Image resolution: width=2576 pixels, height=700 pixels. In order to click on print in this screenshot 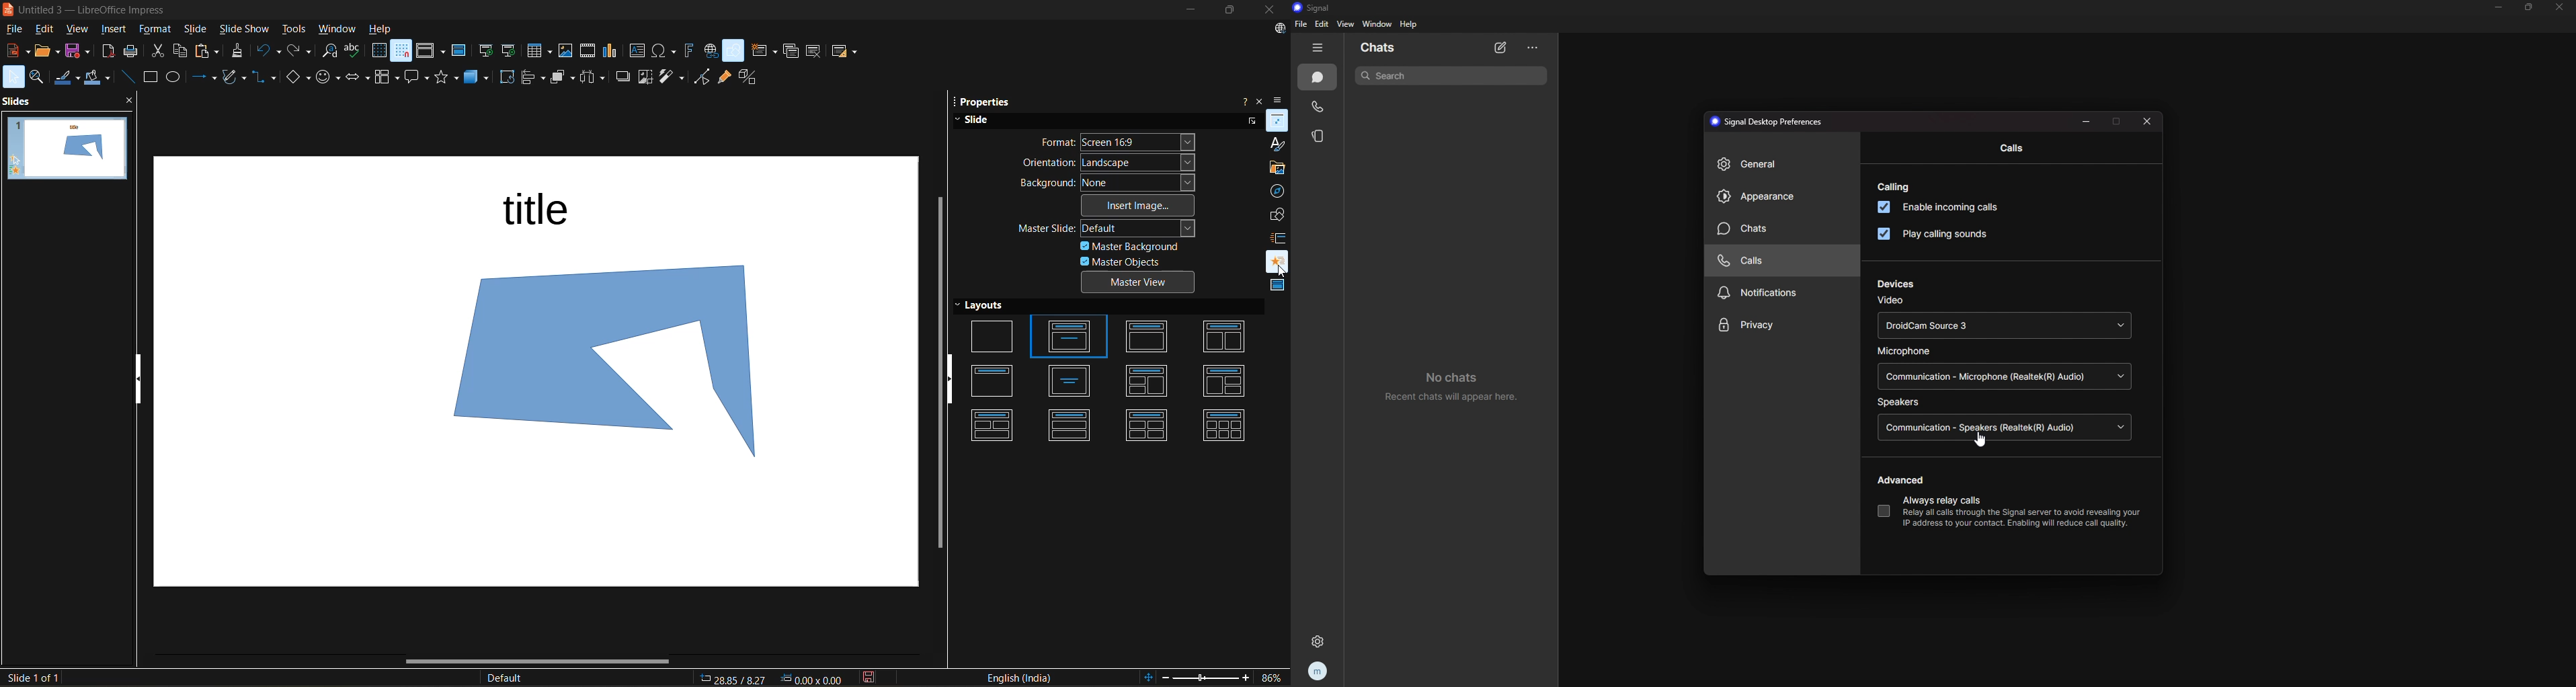, I will do `click(135, 52)`.